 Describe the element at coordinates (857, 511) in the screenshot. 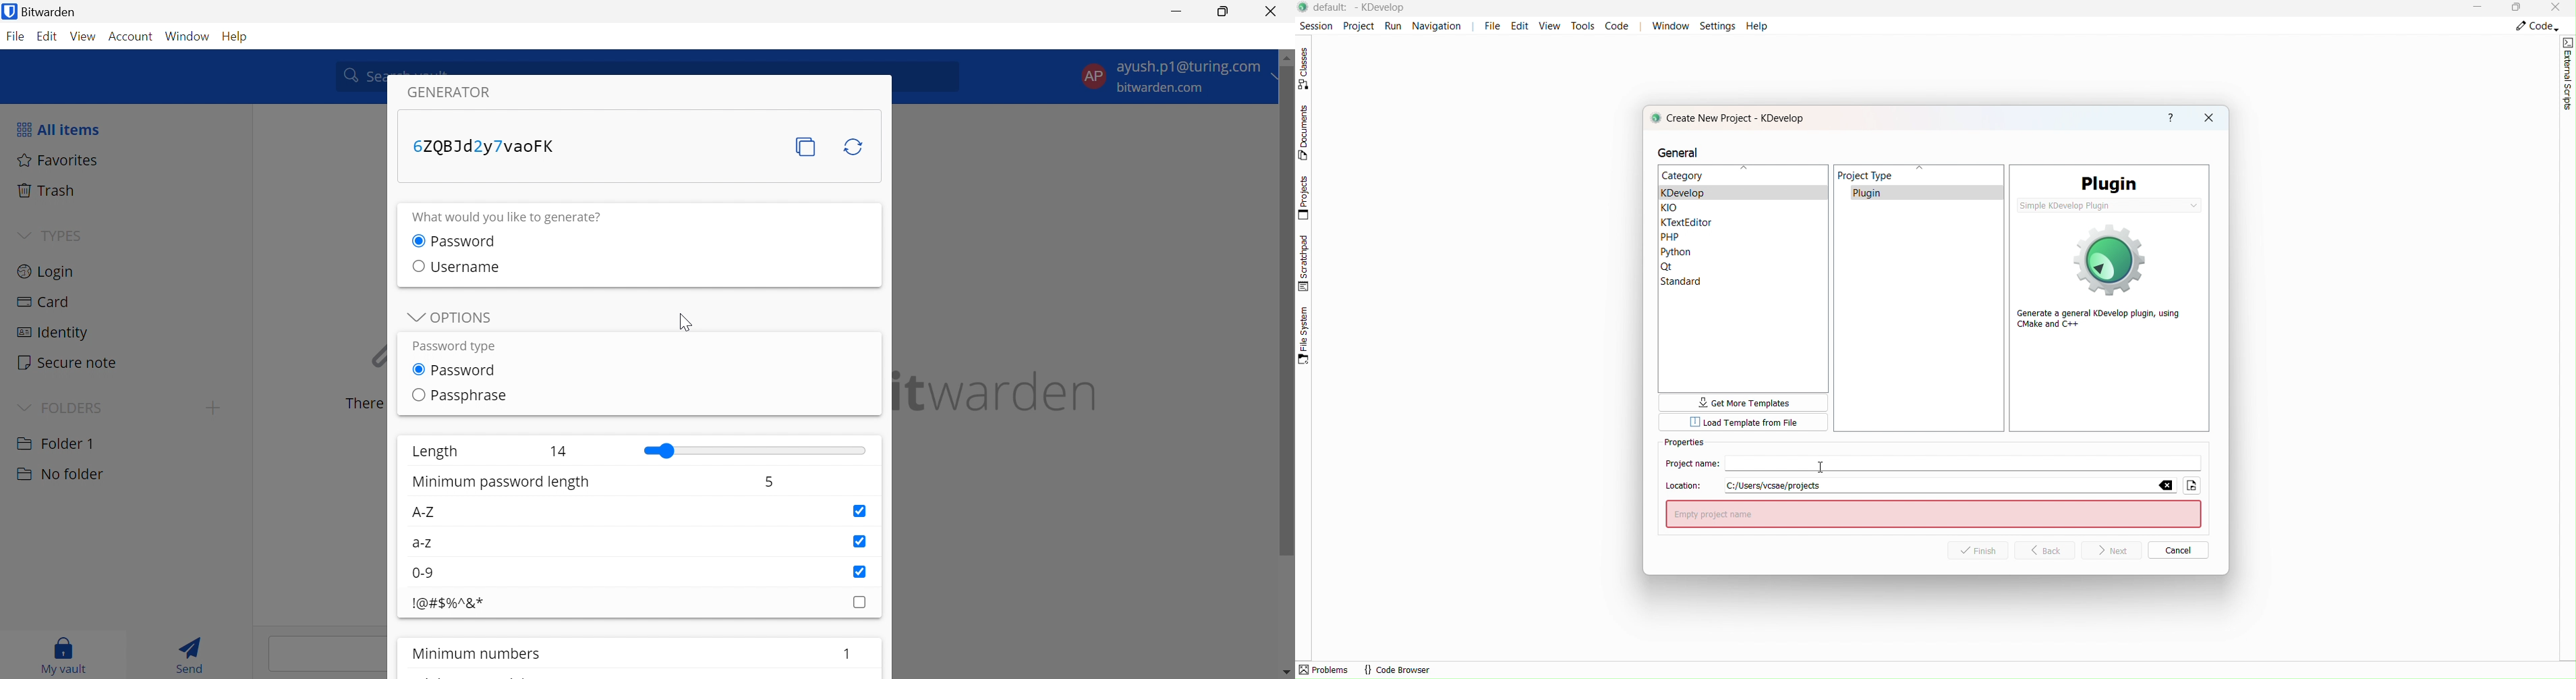

I see `Checkbox` at that location.